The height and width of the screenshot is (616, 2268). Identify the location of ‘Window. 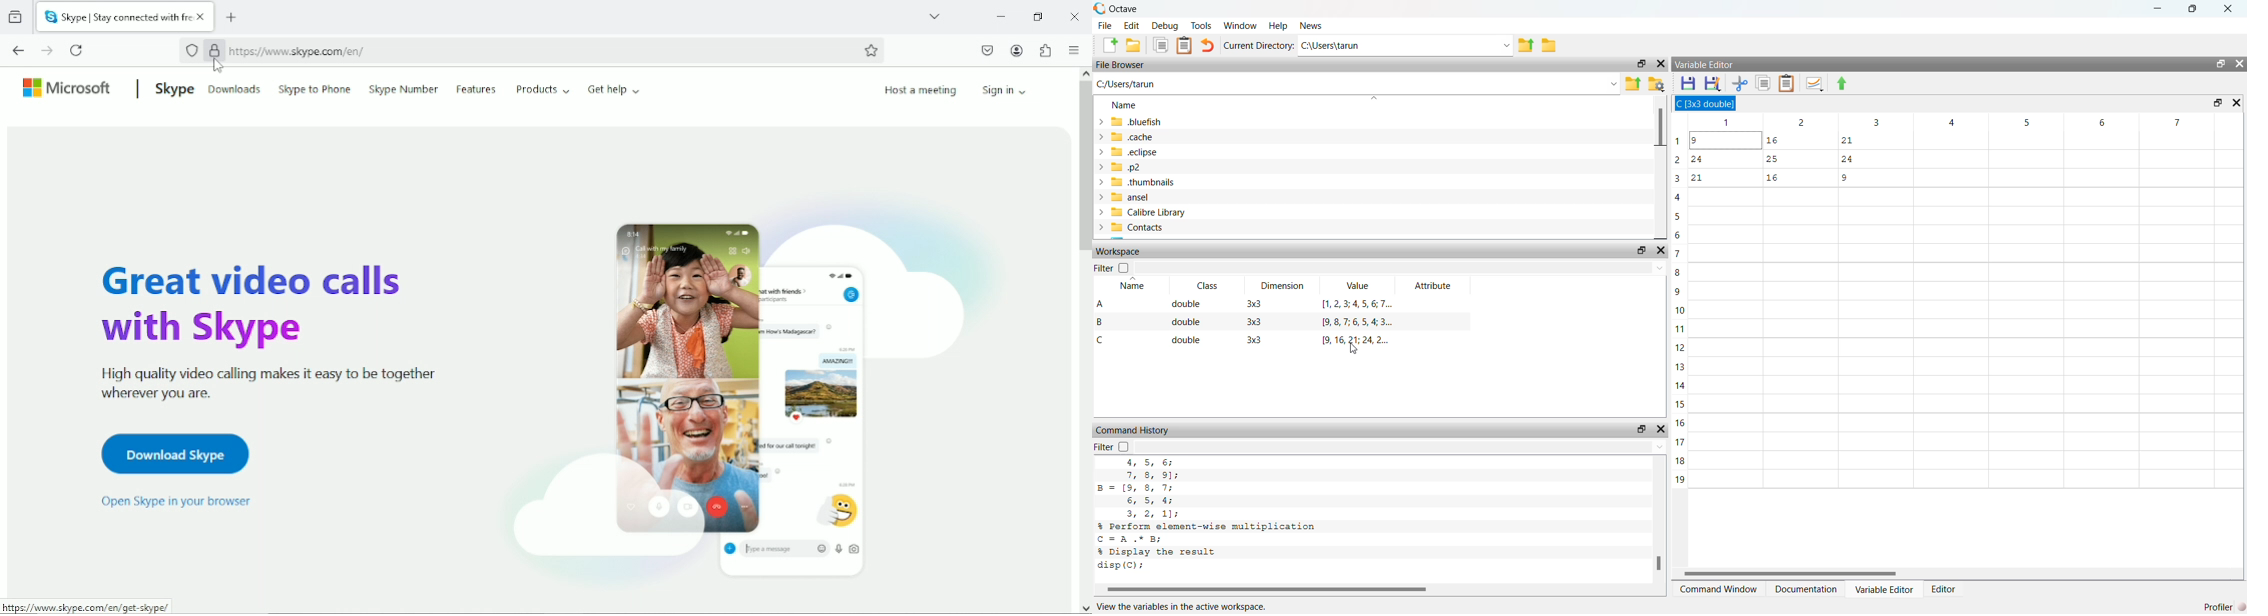
(1242, 25).